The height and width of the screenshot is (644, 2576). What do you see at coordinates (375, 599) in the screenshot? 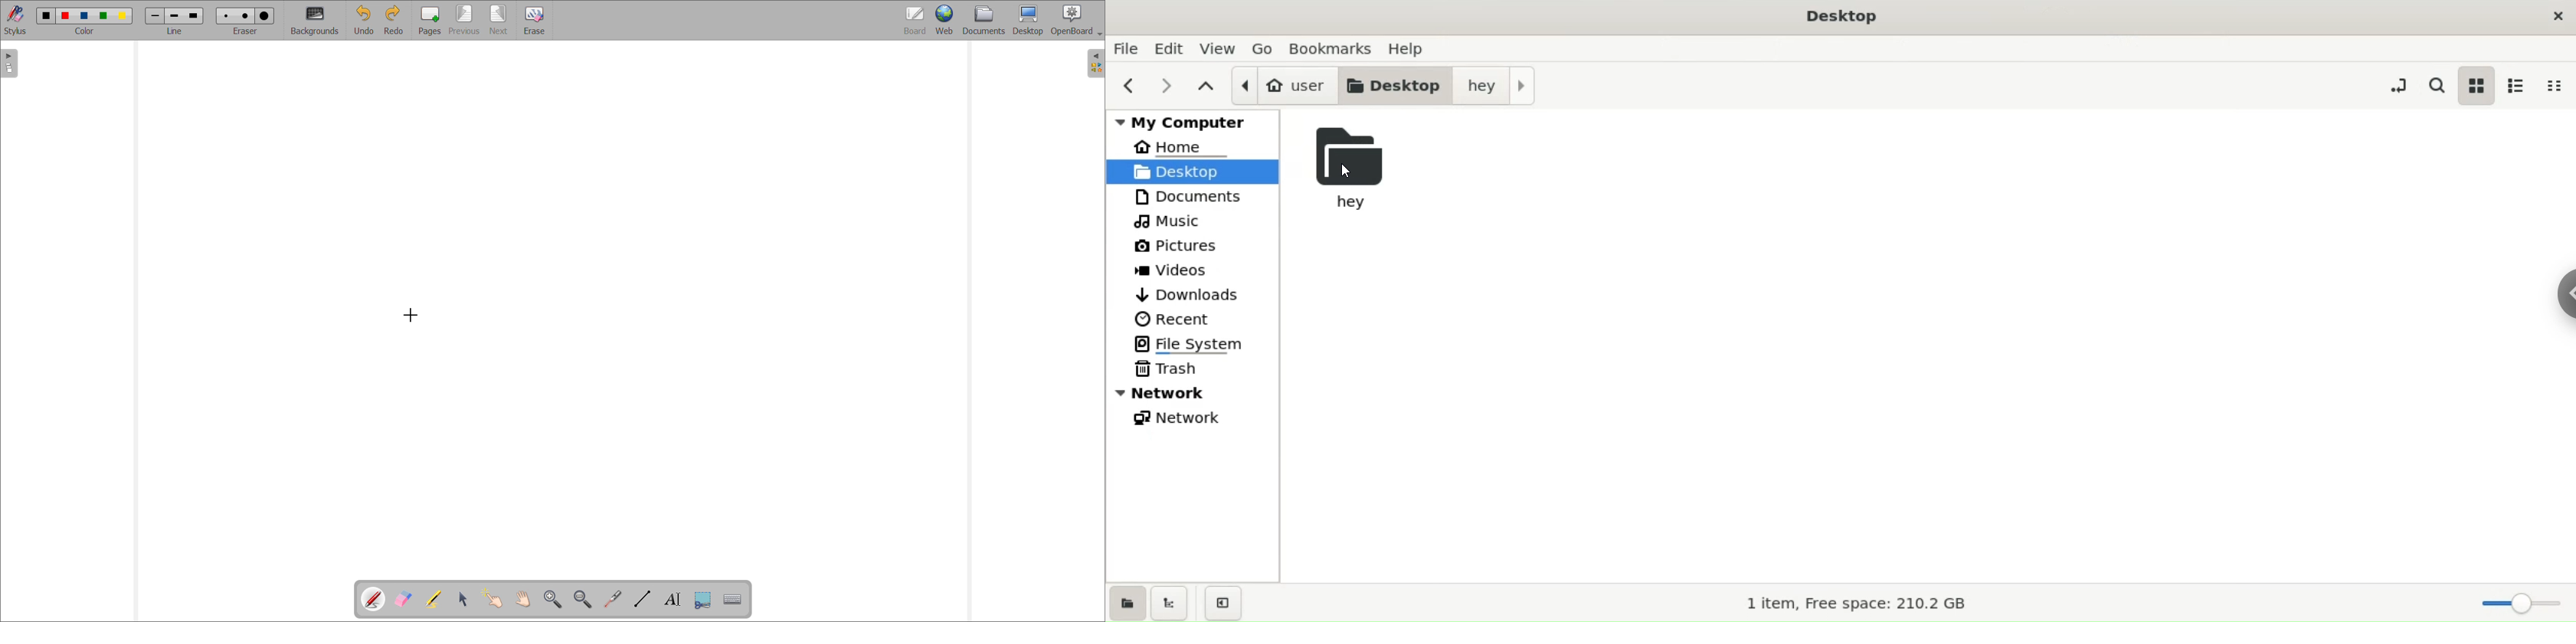
I see `pen tool` at bounding box center [375, 599].